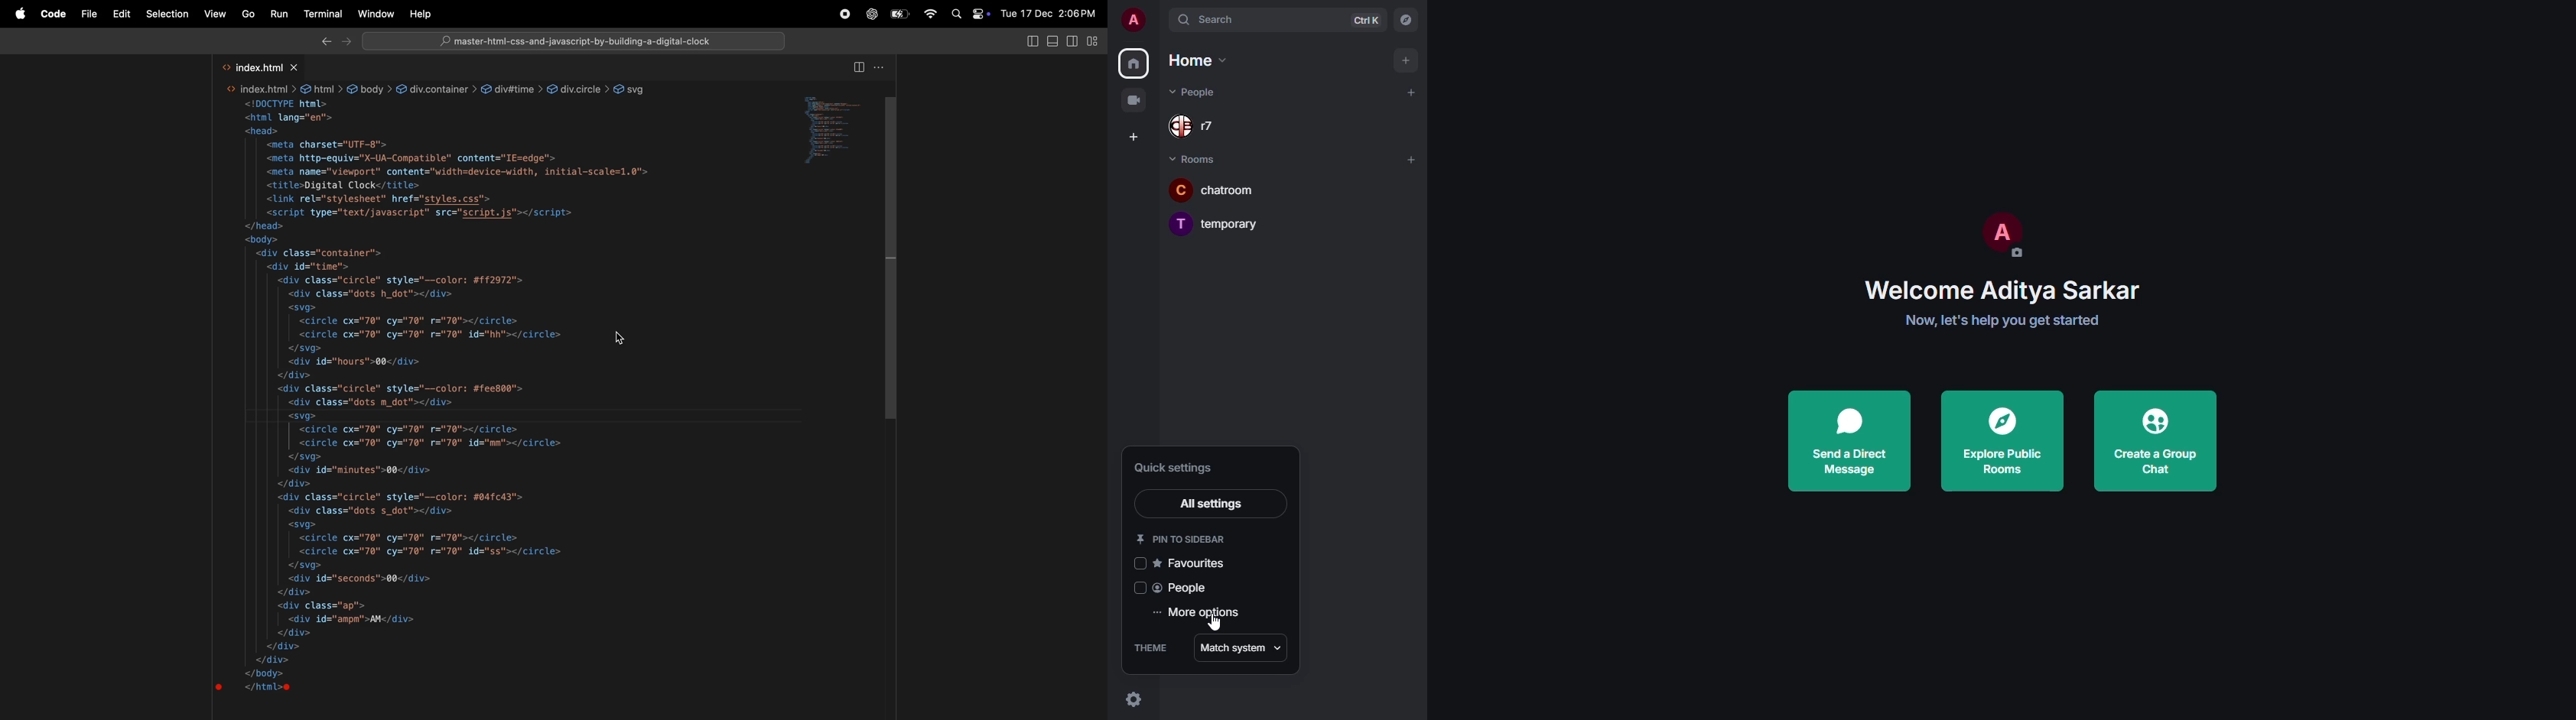  I want to click on explore public rooms, so click(2004, 439).